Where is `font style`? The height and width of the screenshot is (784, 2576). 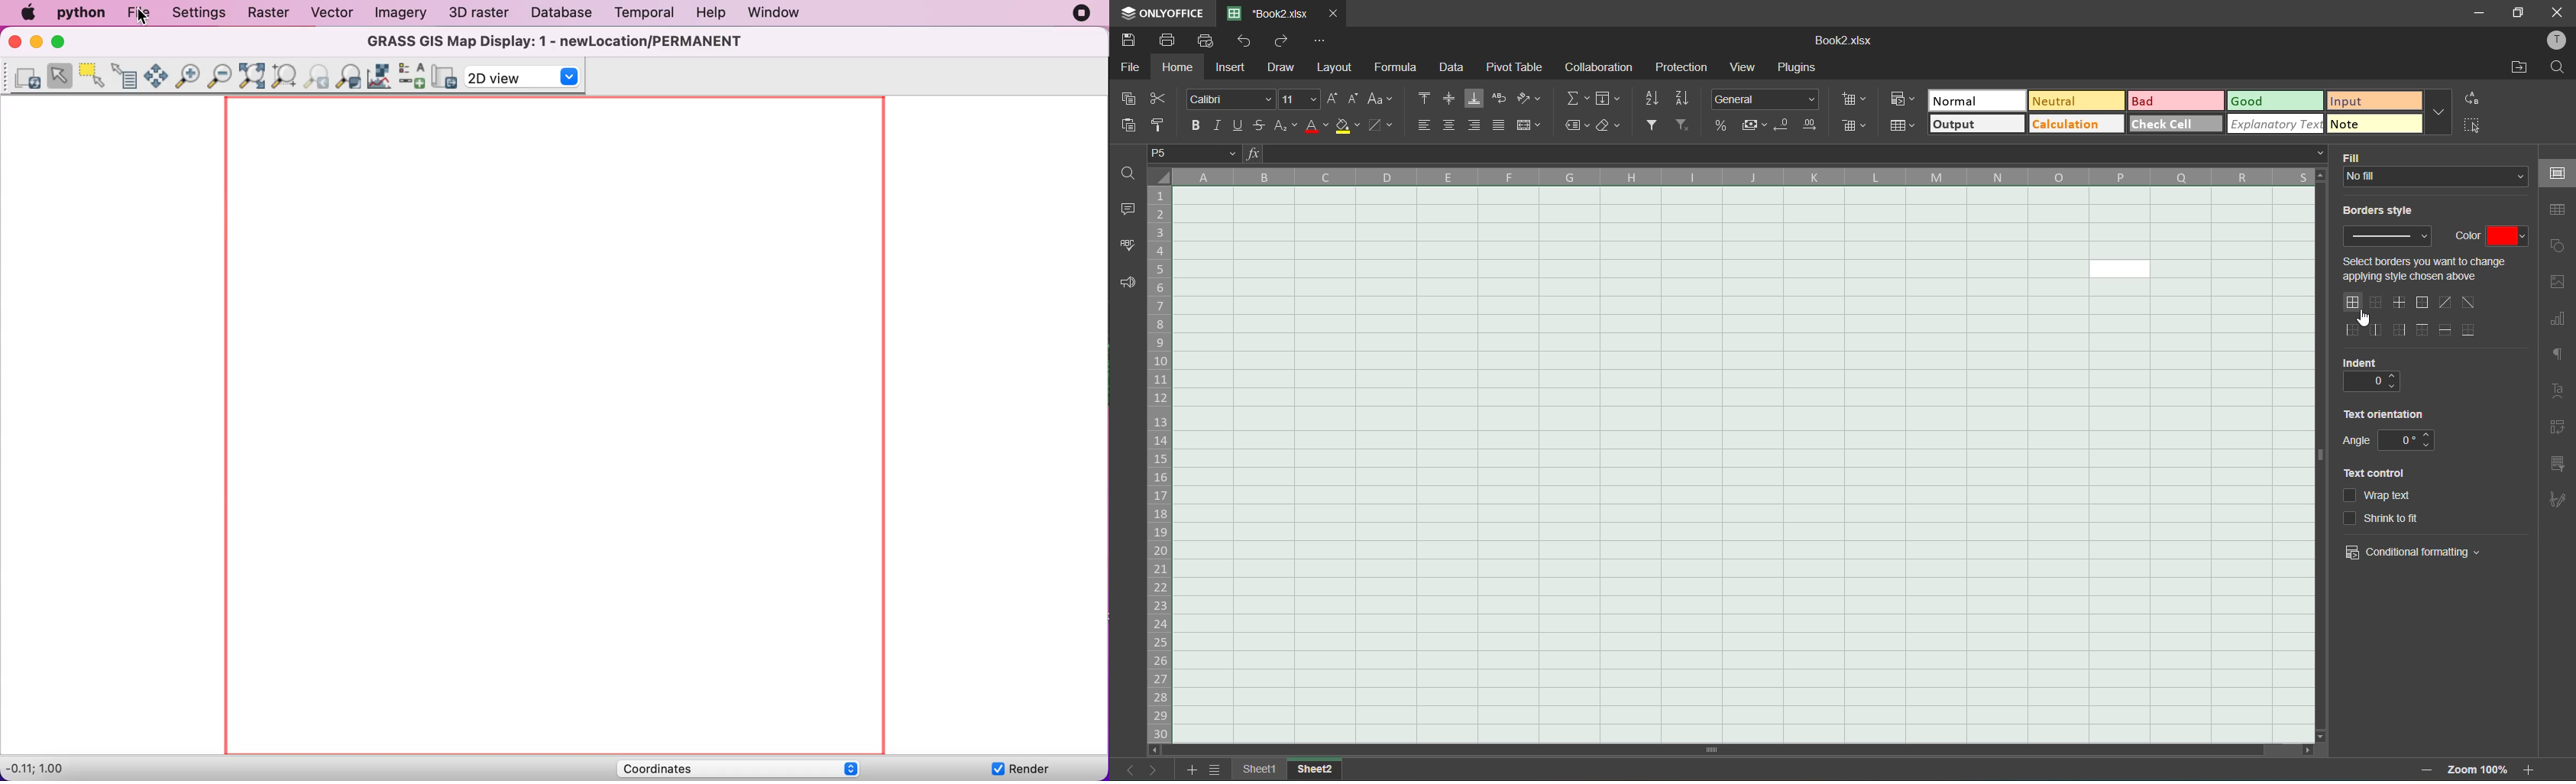
font style is located at coordinates (1231, 100).